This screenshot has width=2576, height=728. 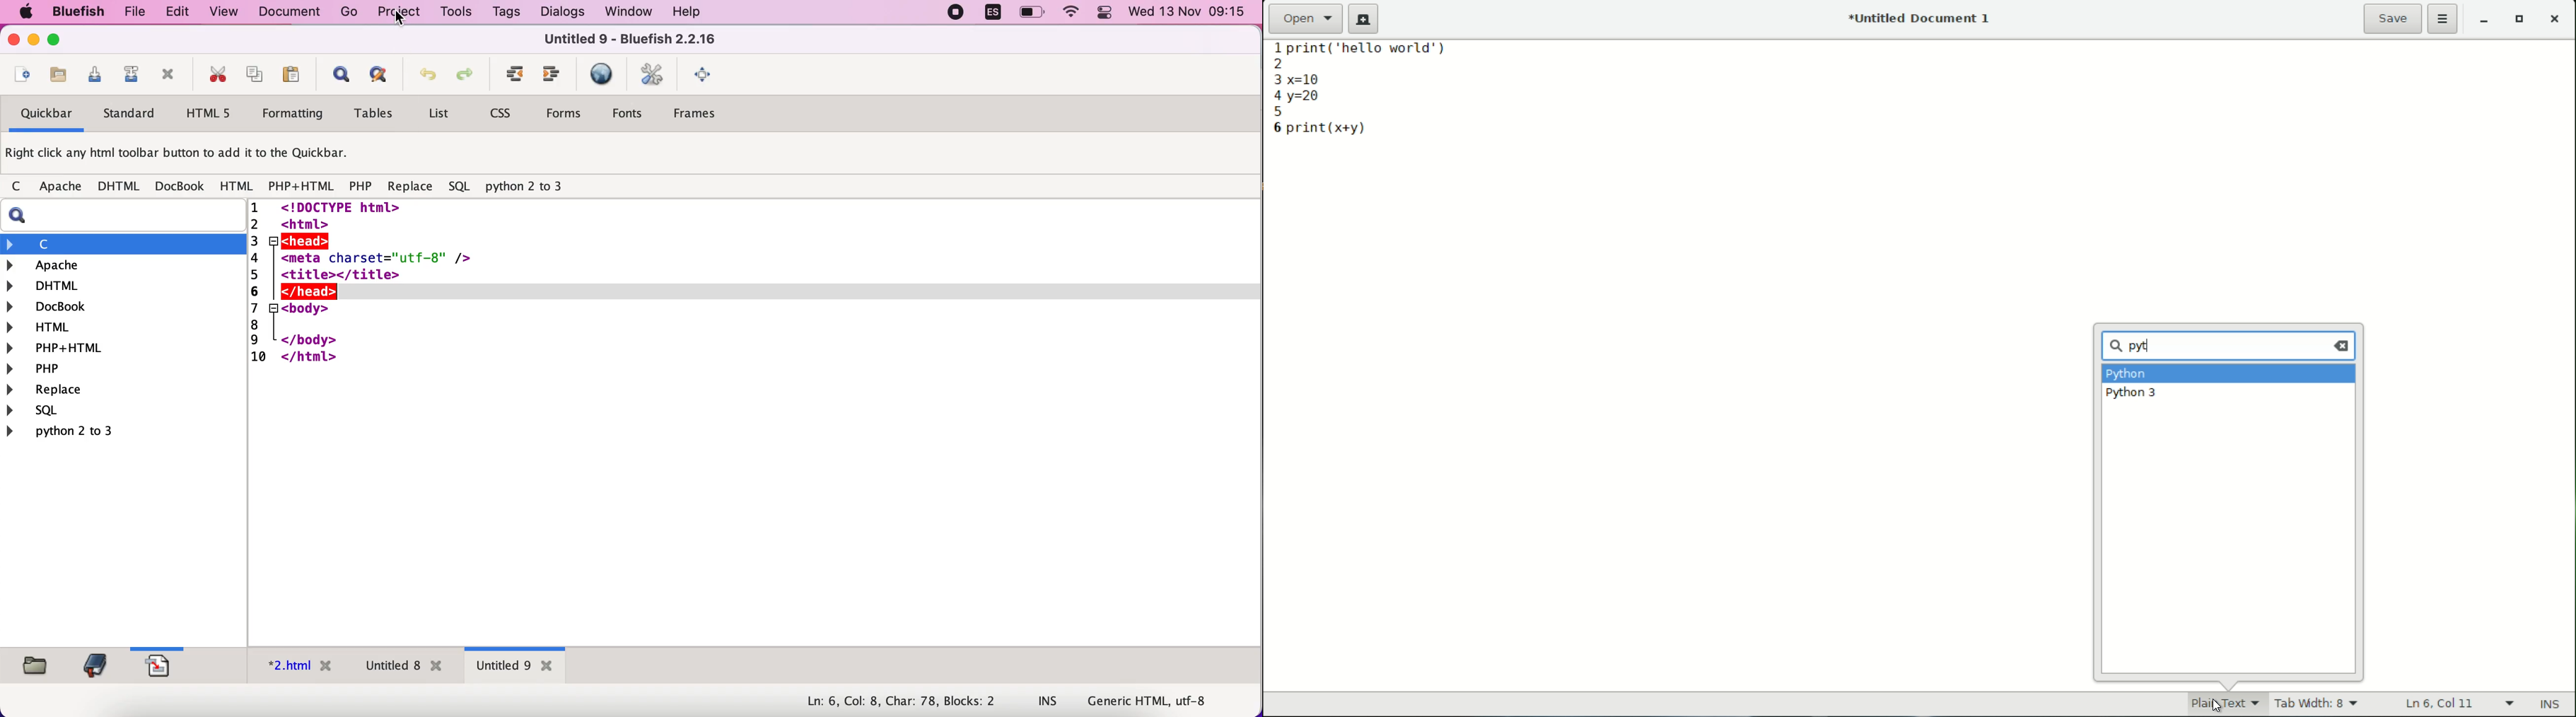 I want to click on snippets, so click(x=163, y=664).